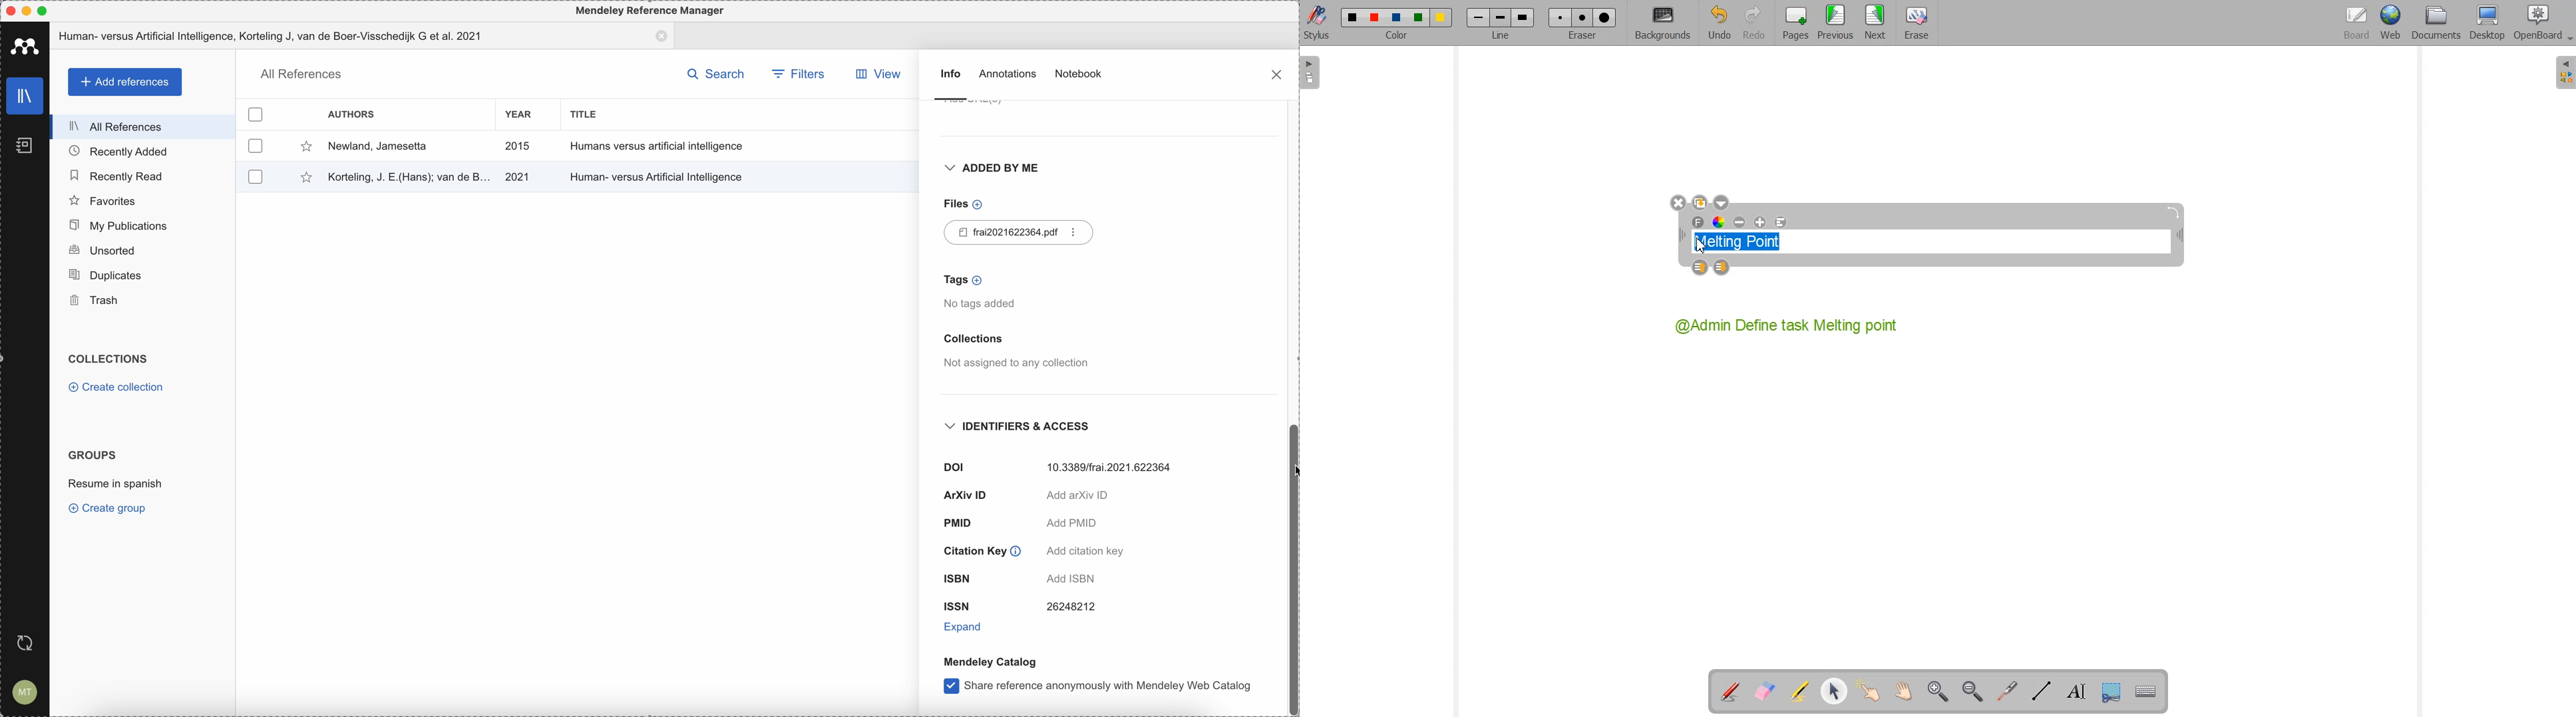 The width and height of the screenshot is (2576, 728). I want to click on recently added, so click(142, 152).